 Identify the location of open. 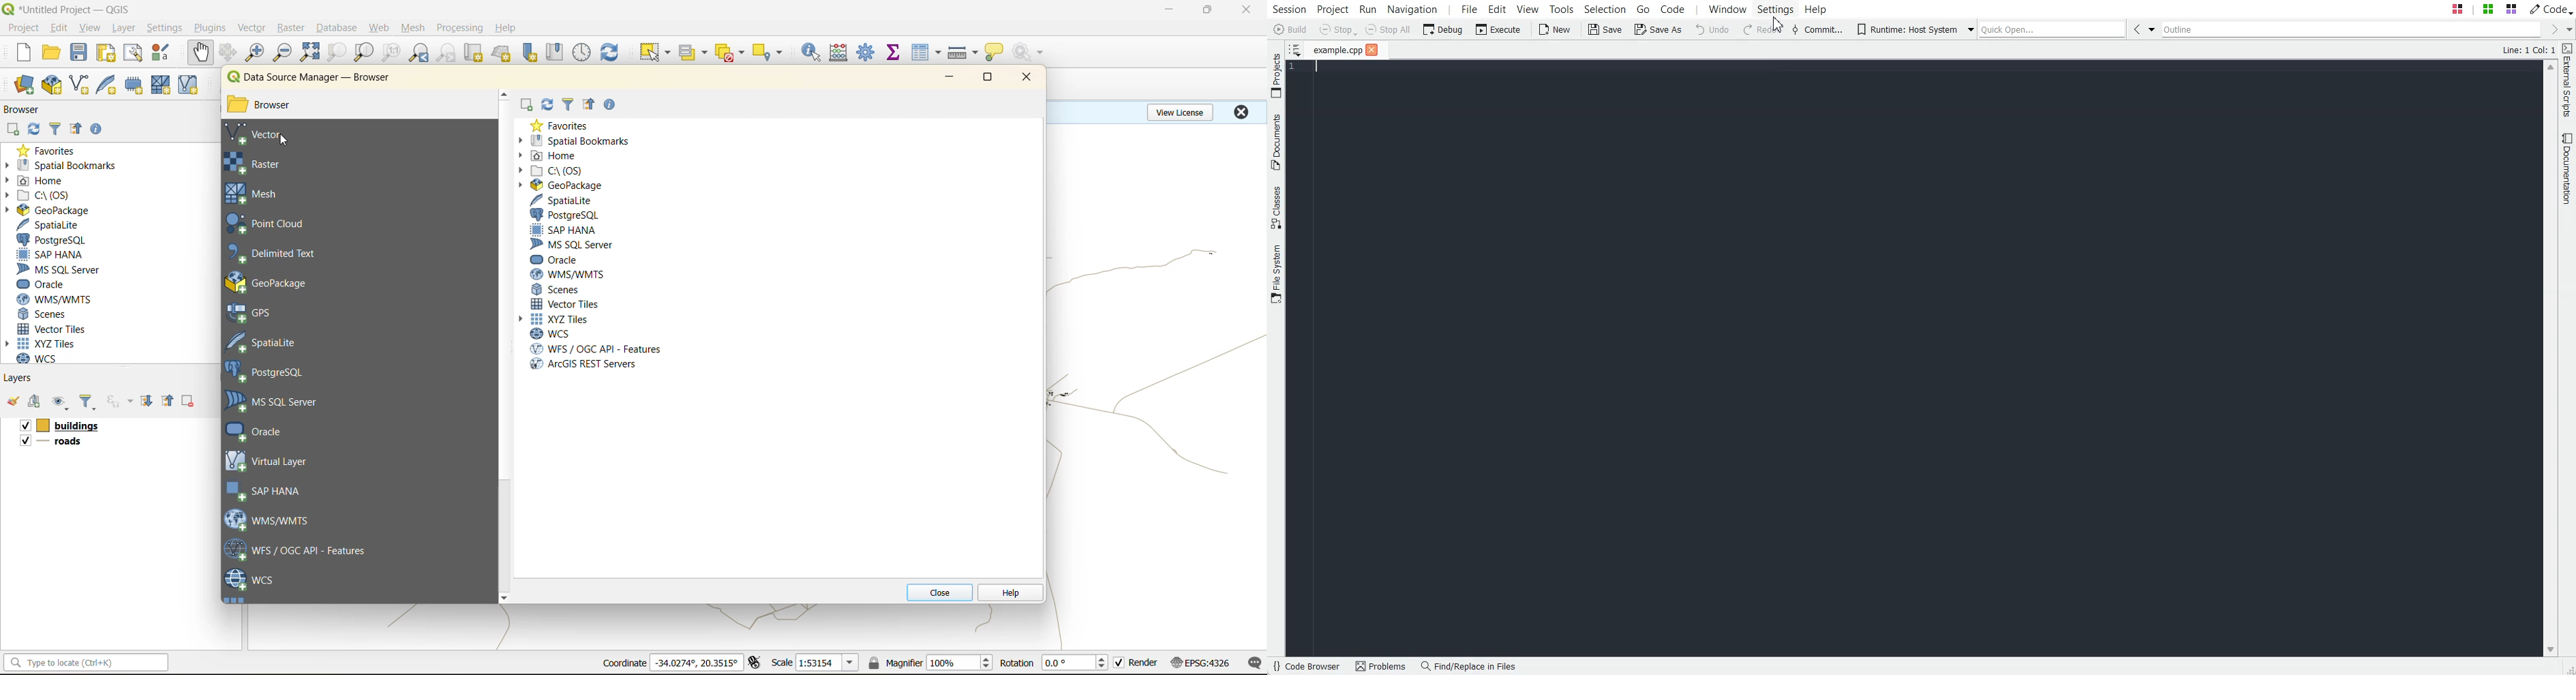
(51, 53).